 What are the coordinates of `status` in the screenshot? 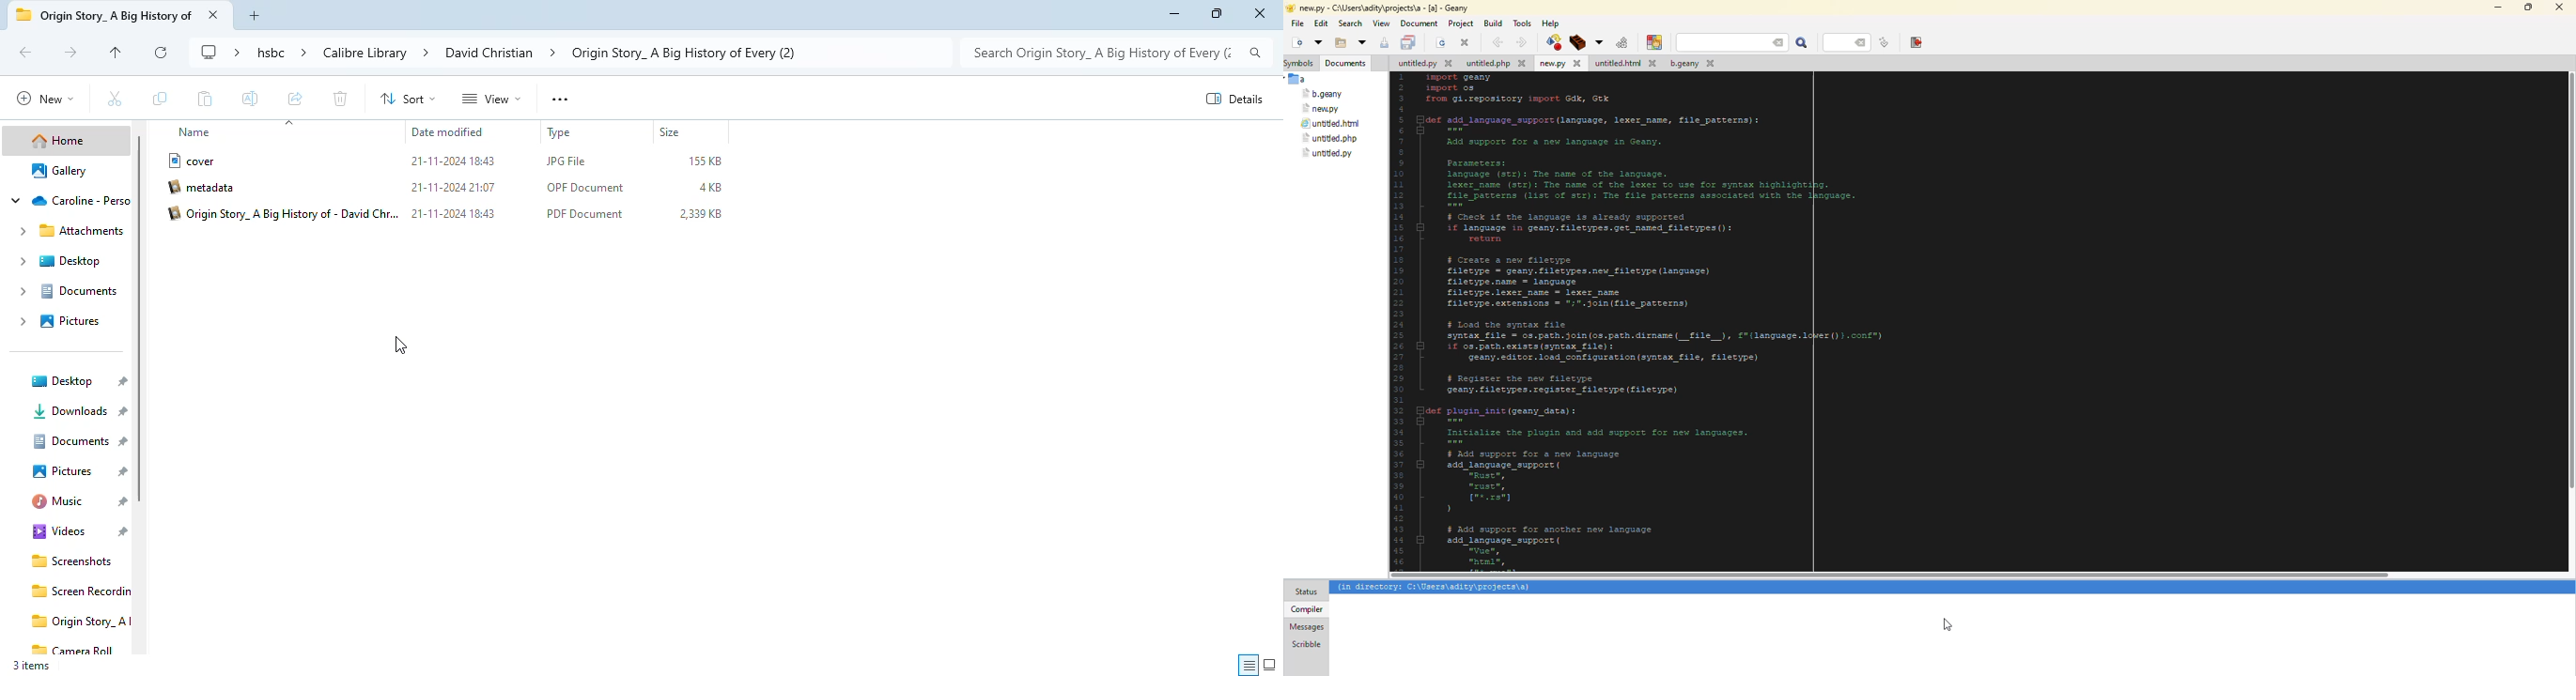 It's located at (1309, 592).